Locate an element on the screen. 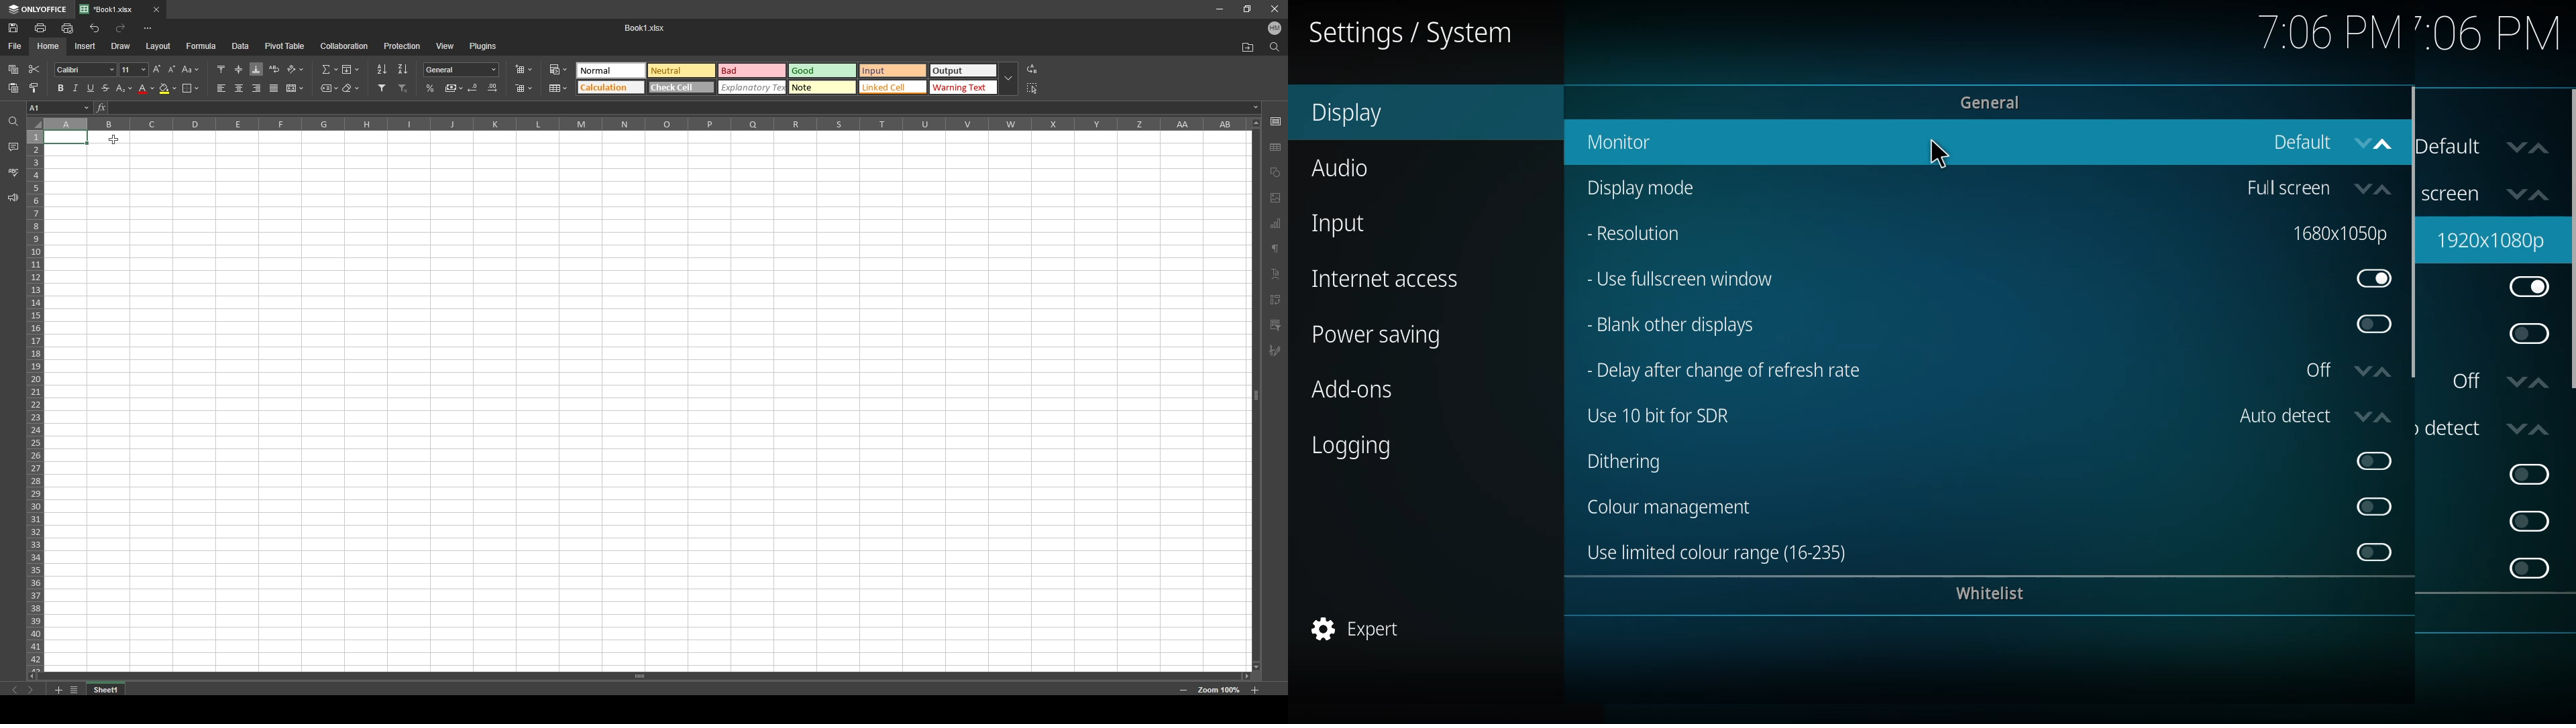  italic is located at coordinates (75, 89).